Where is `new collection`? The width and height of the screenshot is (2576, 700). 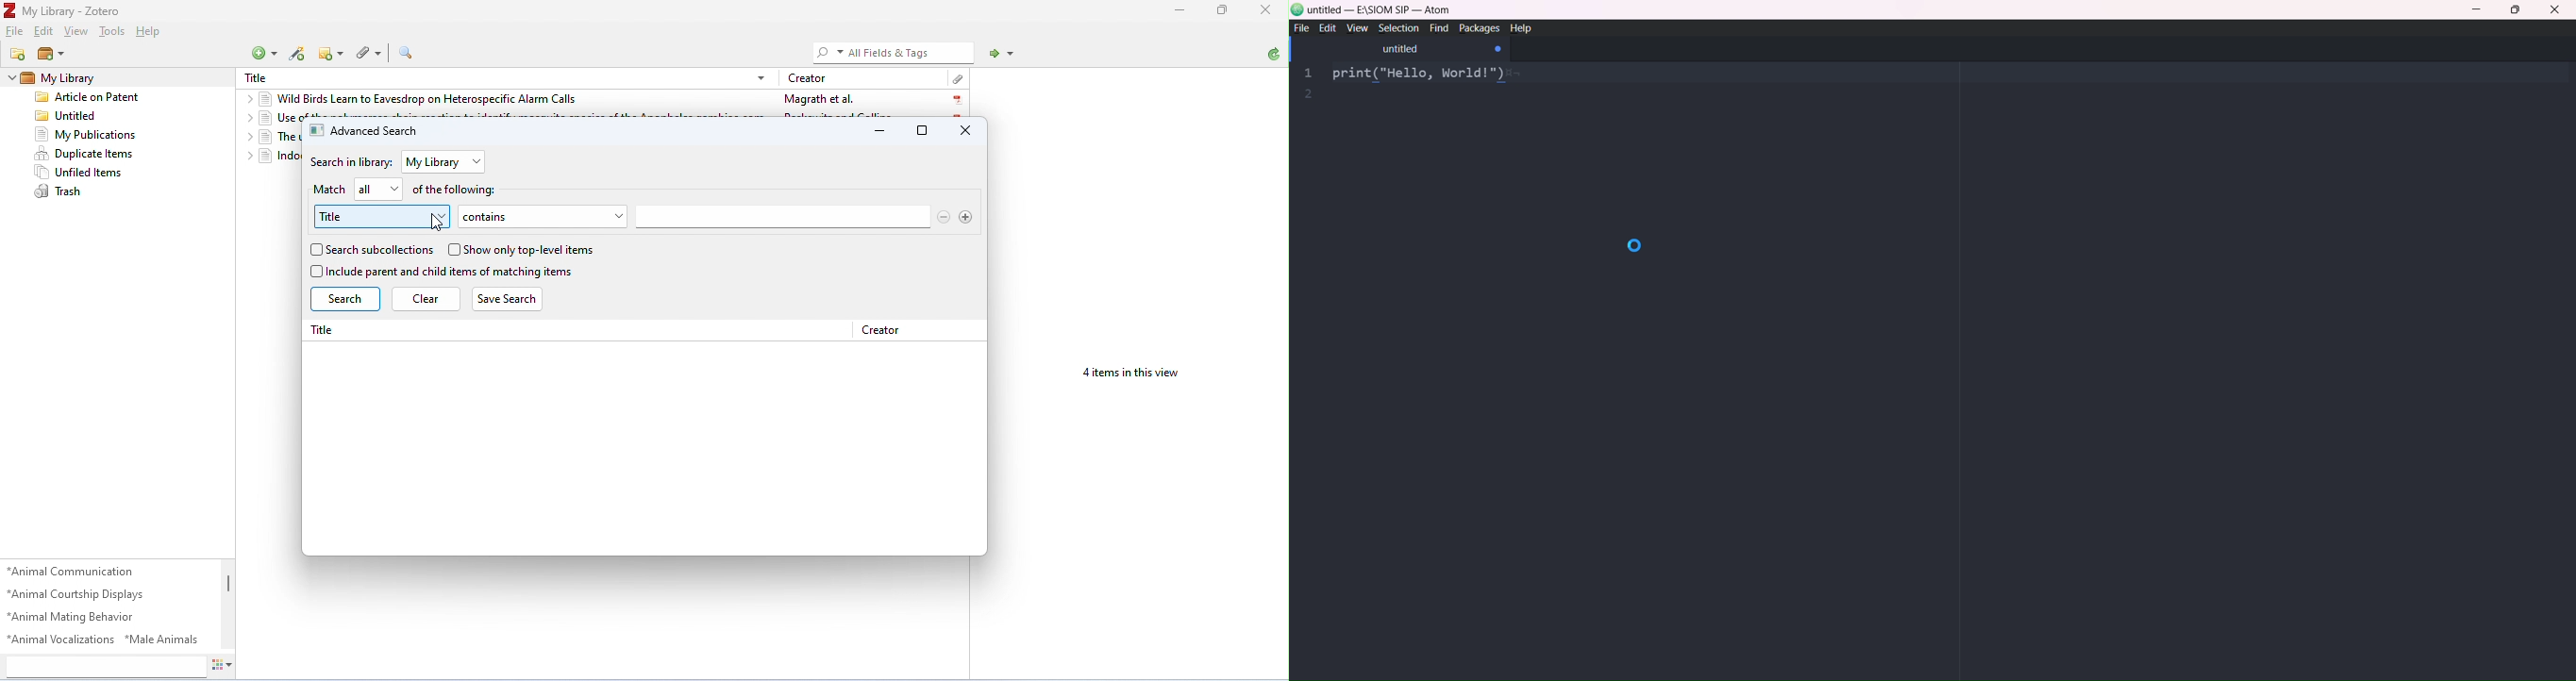 new collection is located at coordinates (19, 54).